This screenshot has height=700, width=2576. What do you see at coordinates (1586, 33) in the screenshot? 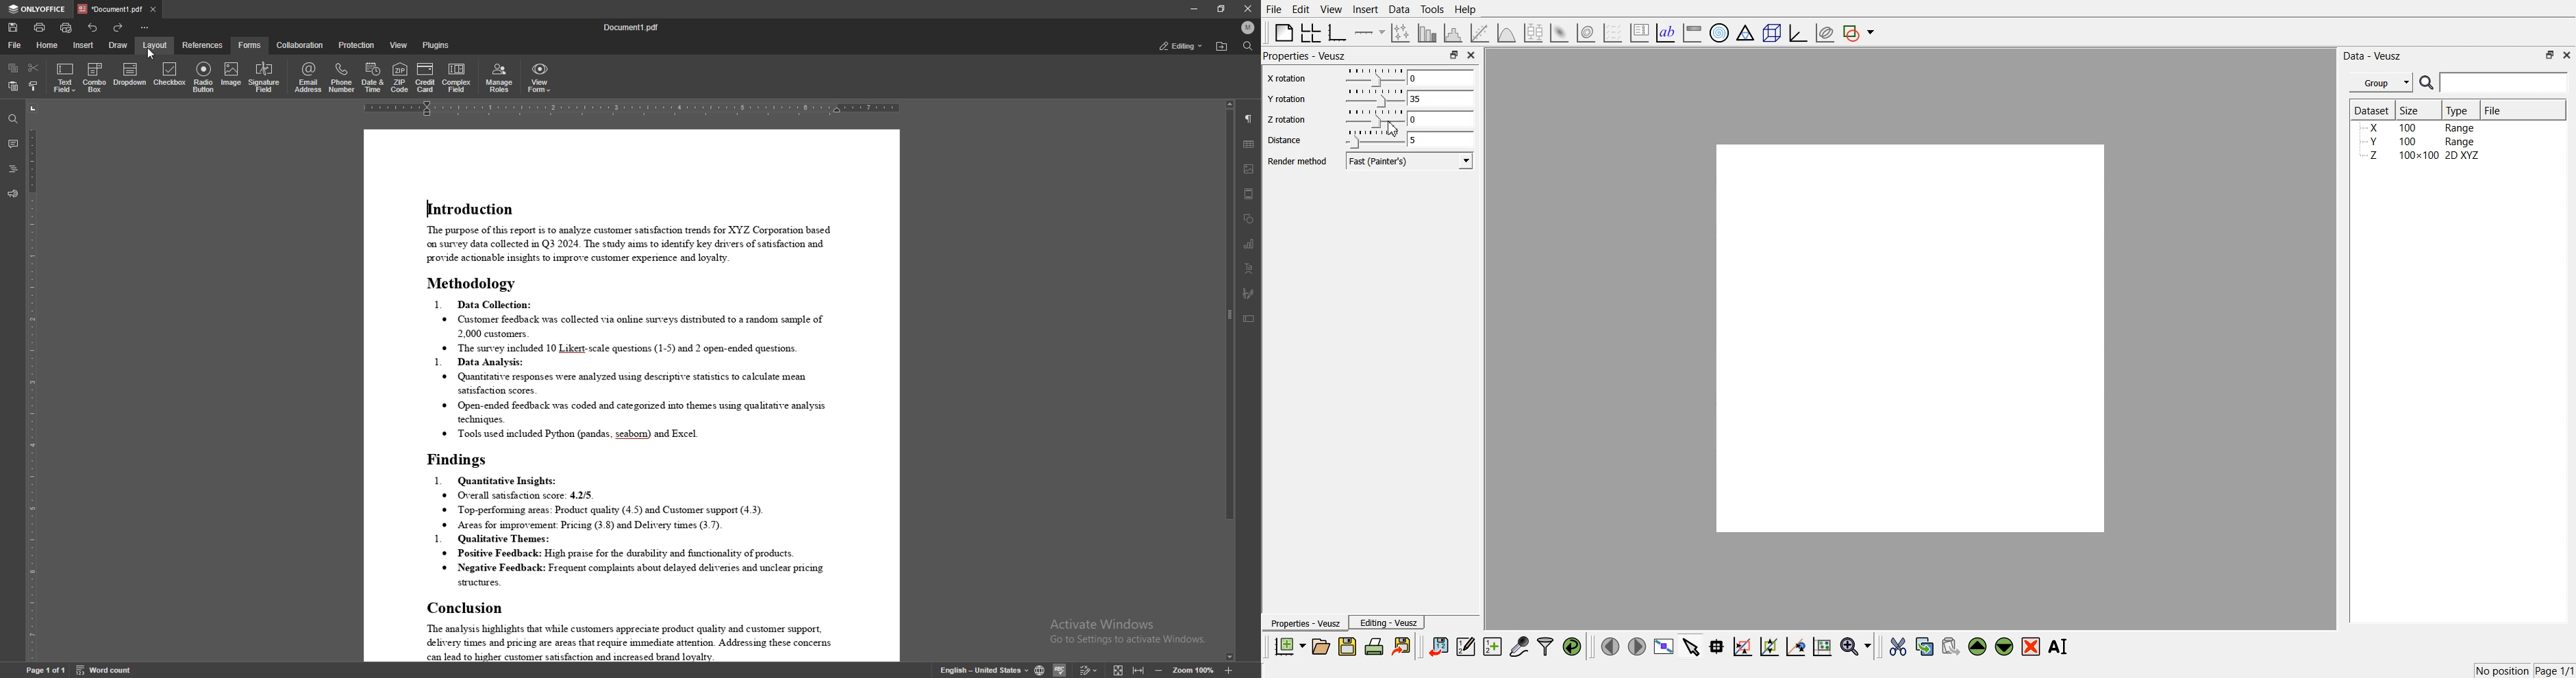
I see `3D Volume` at bounding box center [1586, 33].